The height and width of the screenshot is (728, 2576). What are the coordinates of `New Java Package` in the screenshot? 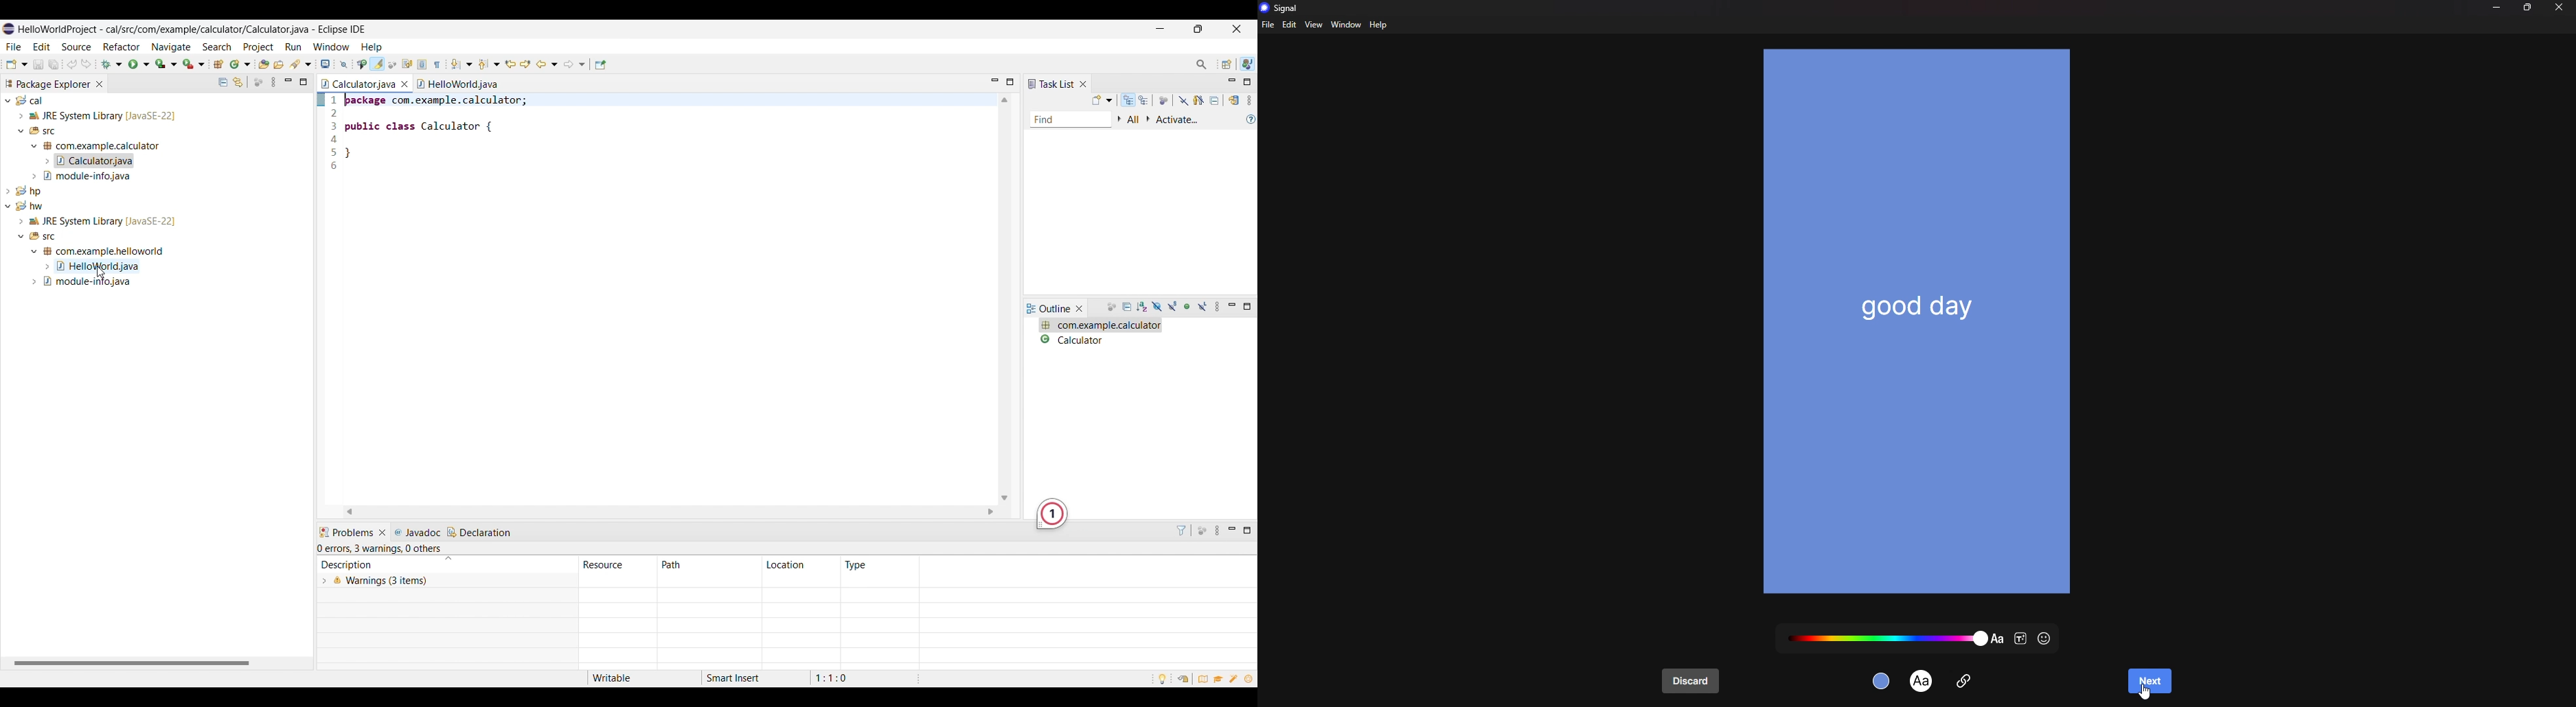 It's located at (219, 63).